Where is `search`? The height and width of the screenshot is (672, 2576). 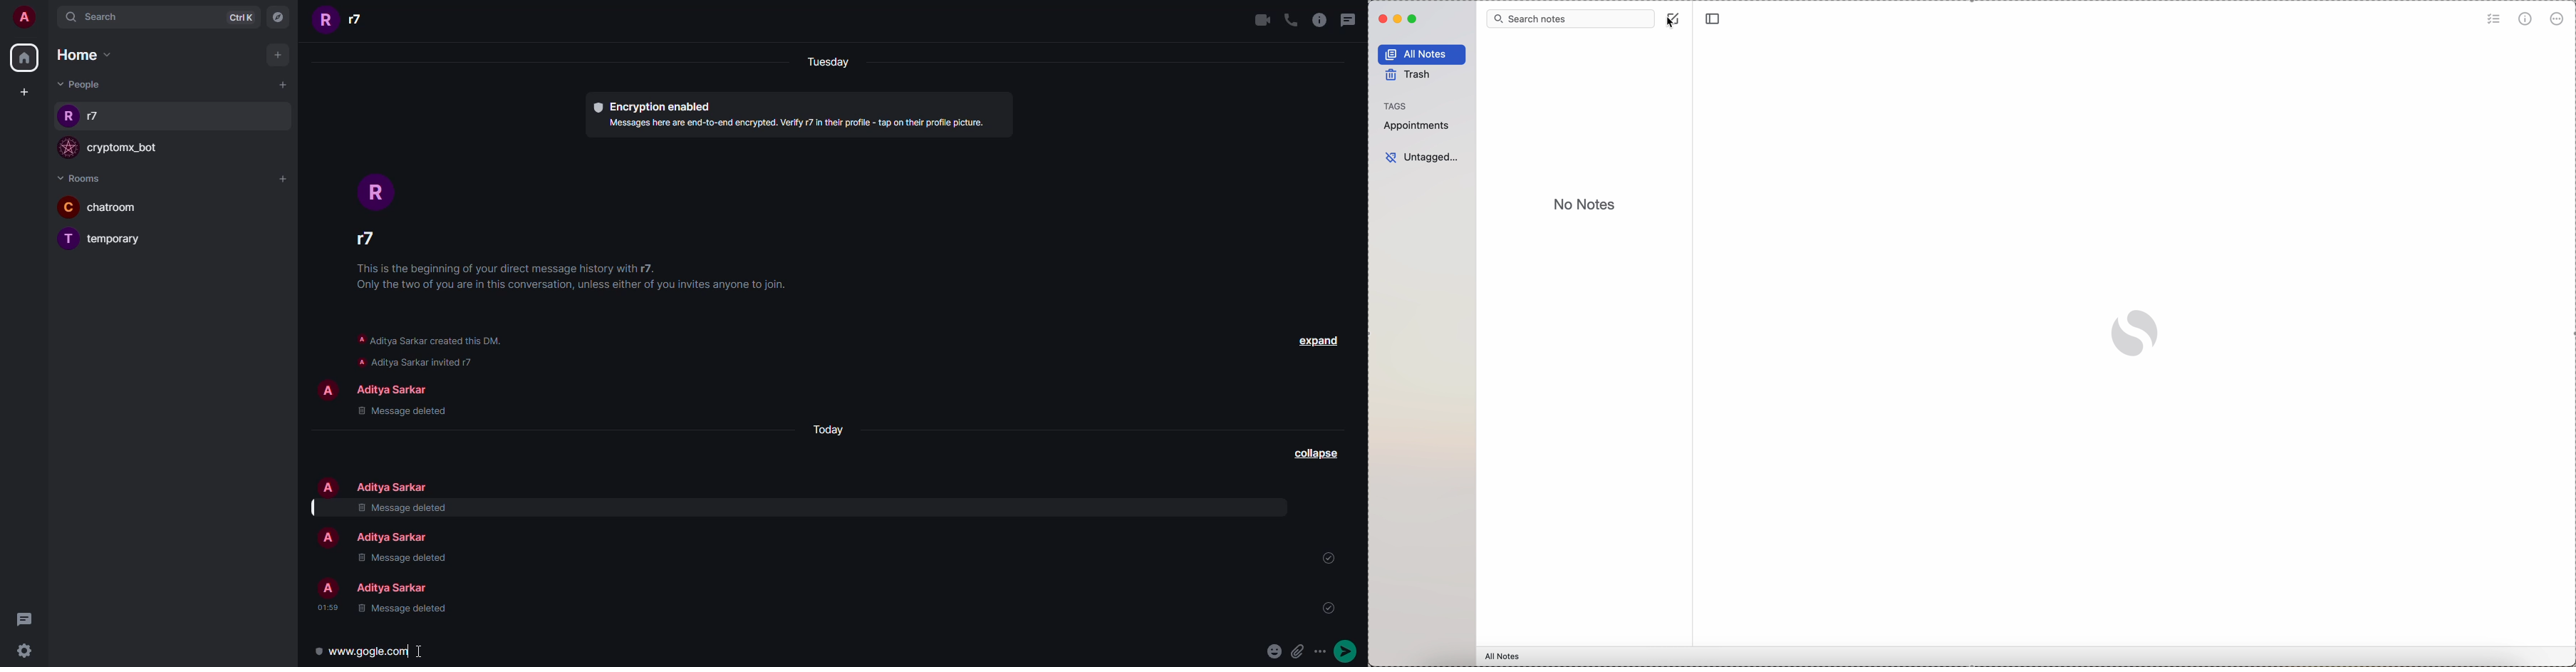
search is located at coordinates (107, 17).